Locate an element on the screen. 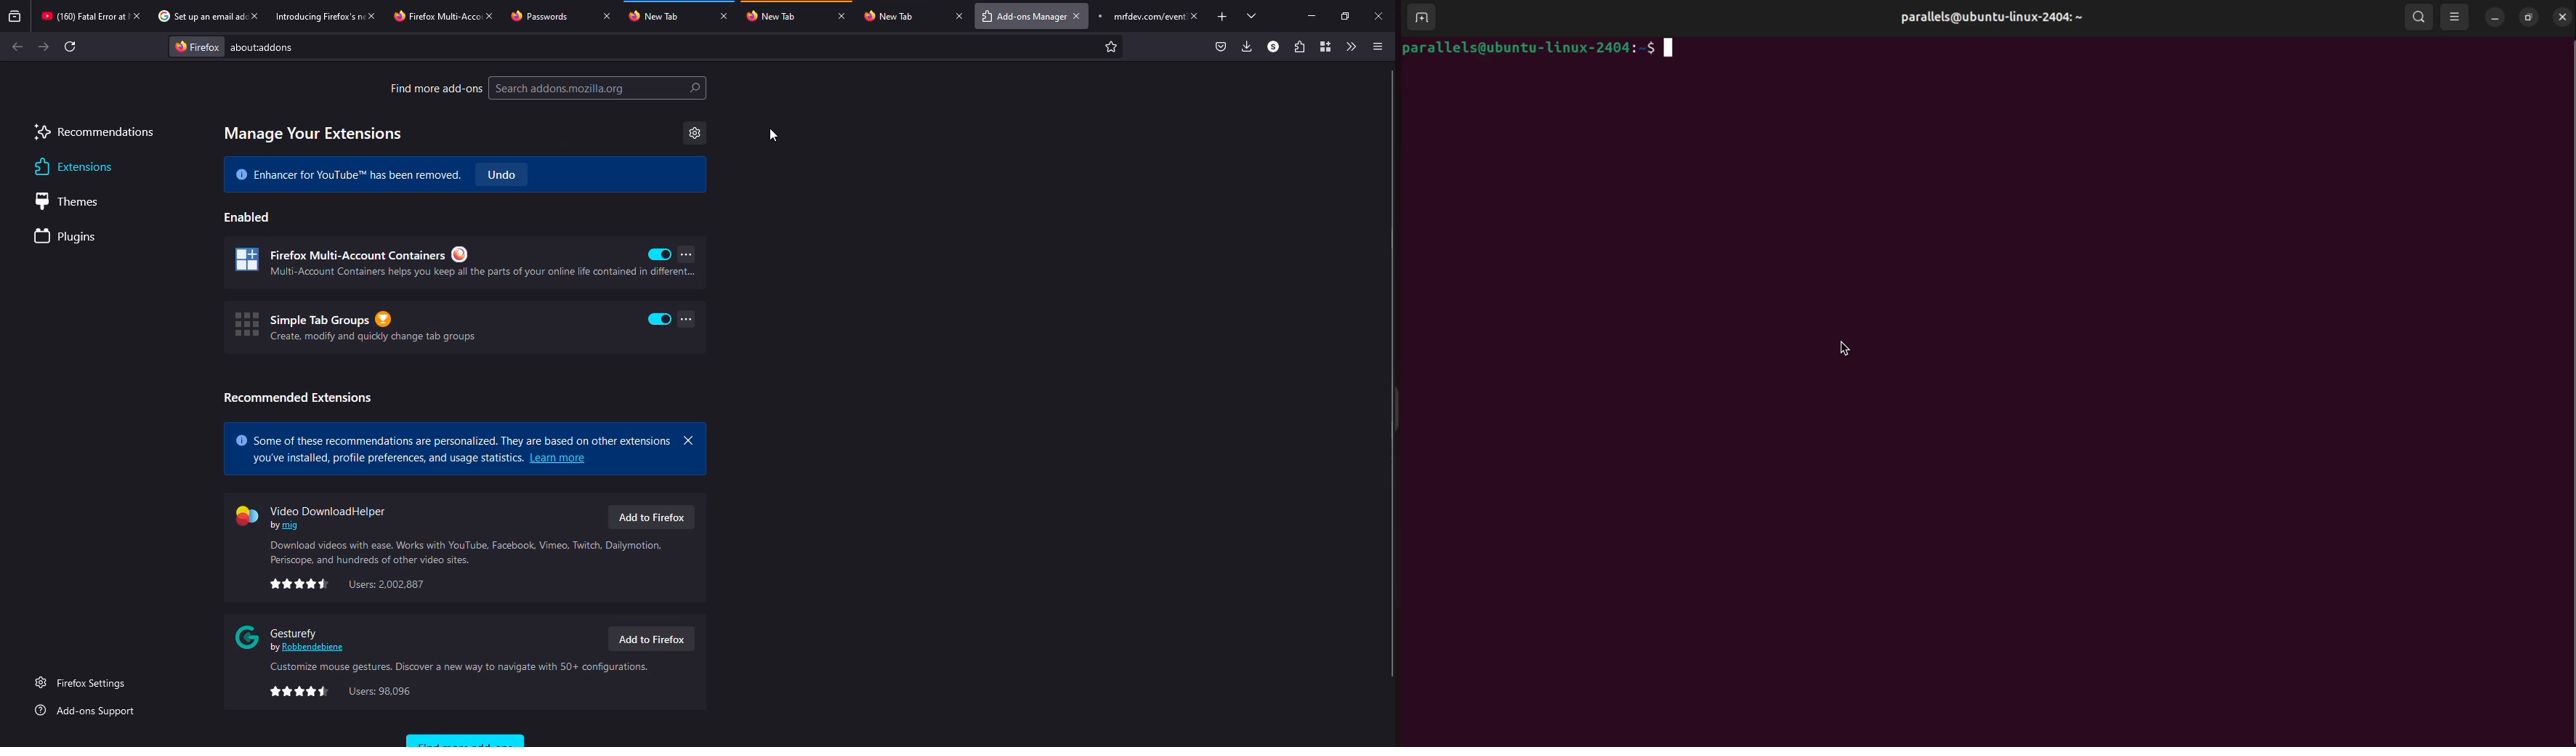  downloads is located at coordinates (1245, 46).